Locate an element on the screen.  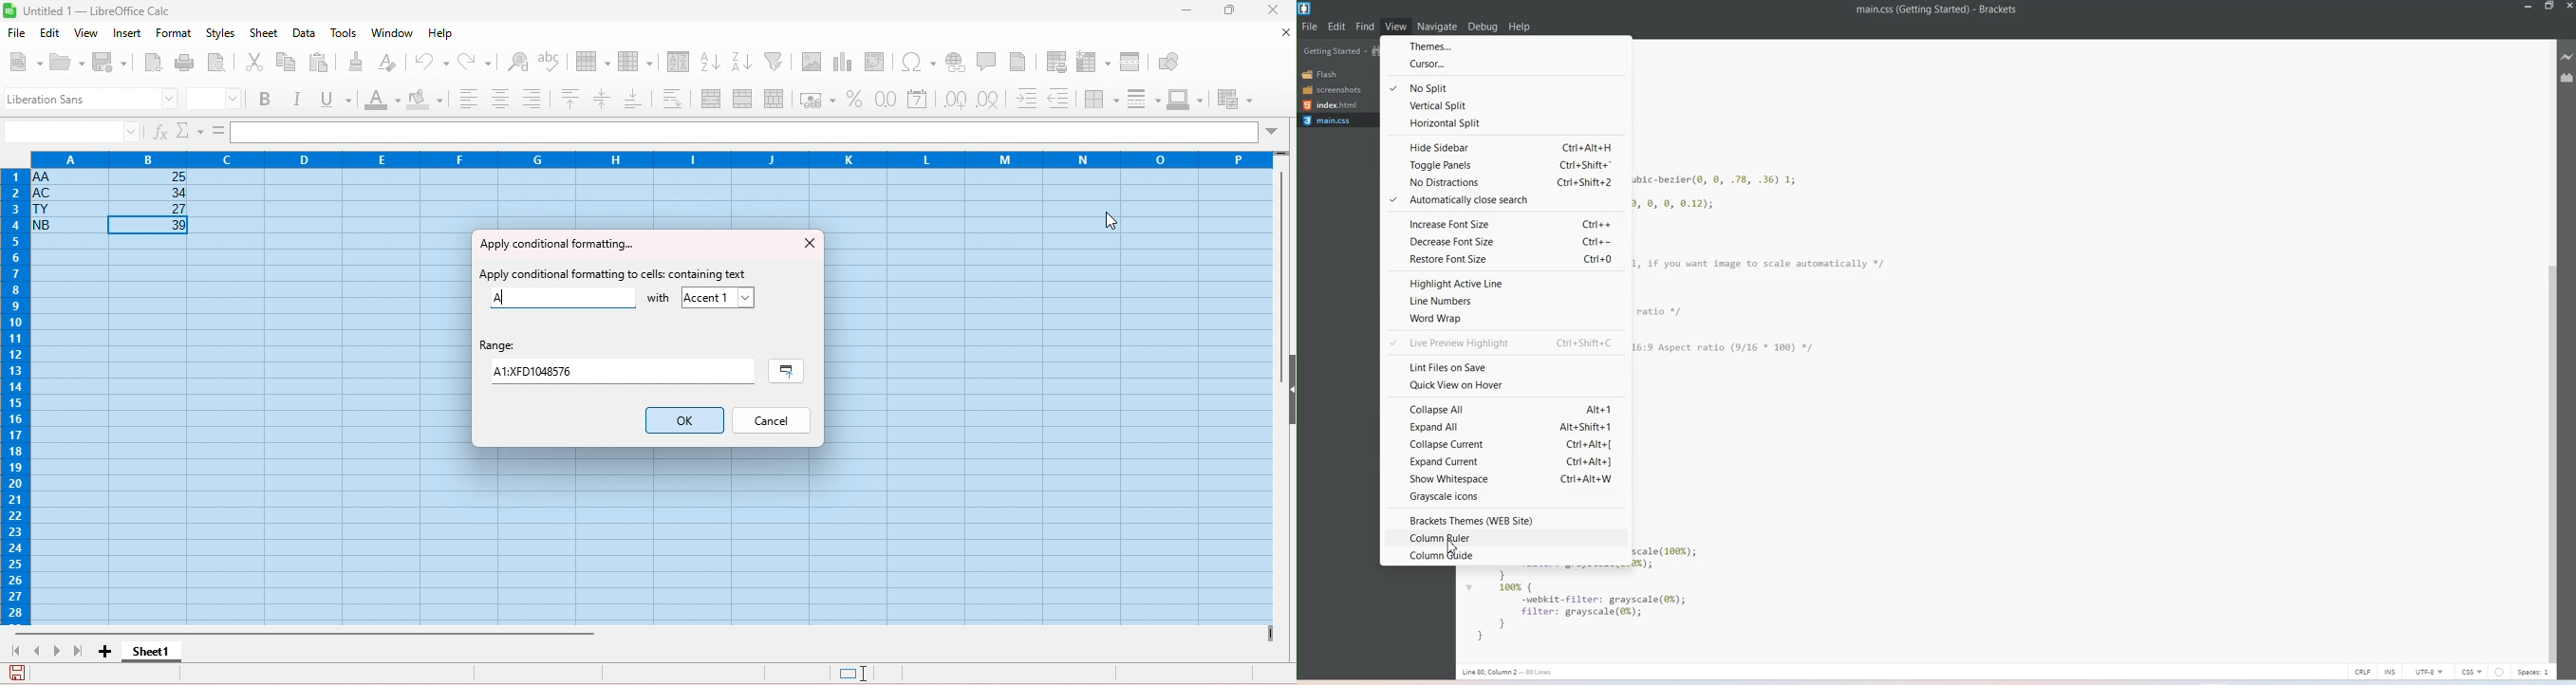
No Split is located at coordinates (1506, 85).